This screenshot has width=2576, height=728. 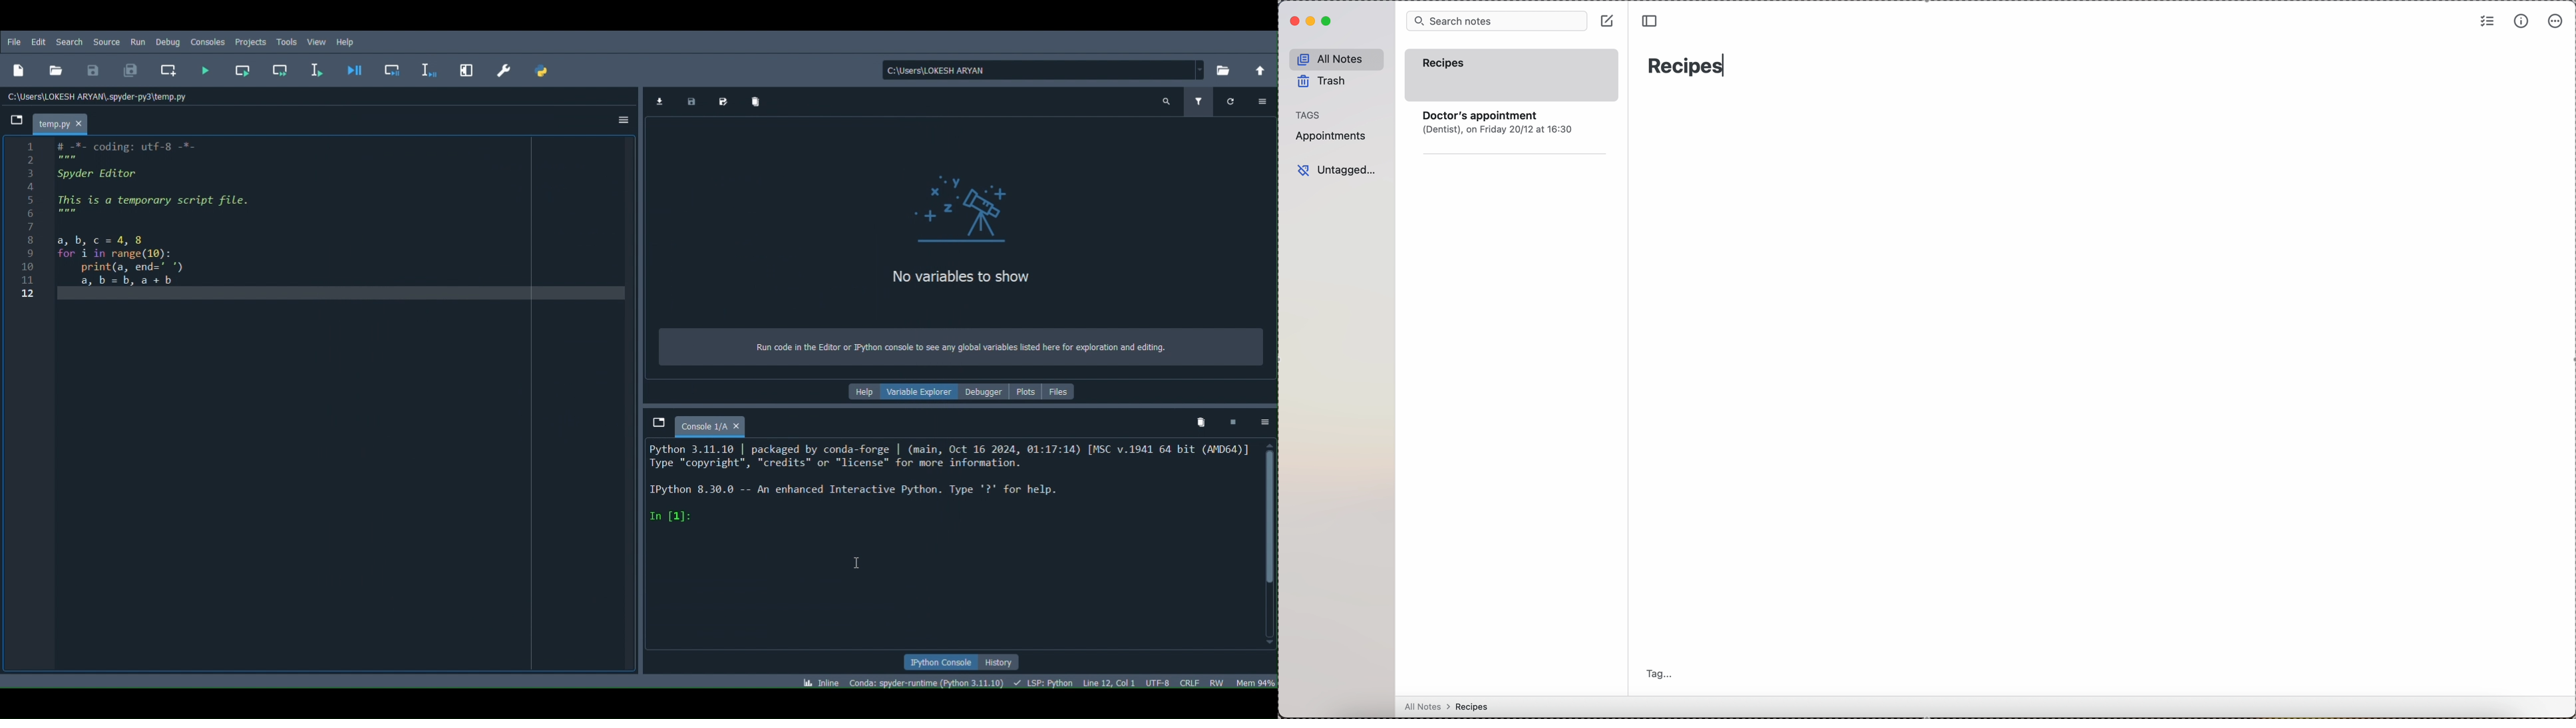 What do you see at coordinates (1065, 391) in the screenshot?
I see `Files` at bounding box center [1065, 391].